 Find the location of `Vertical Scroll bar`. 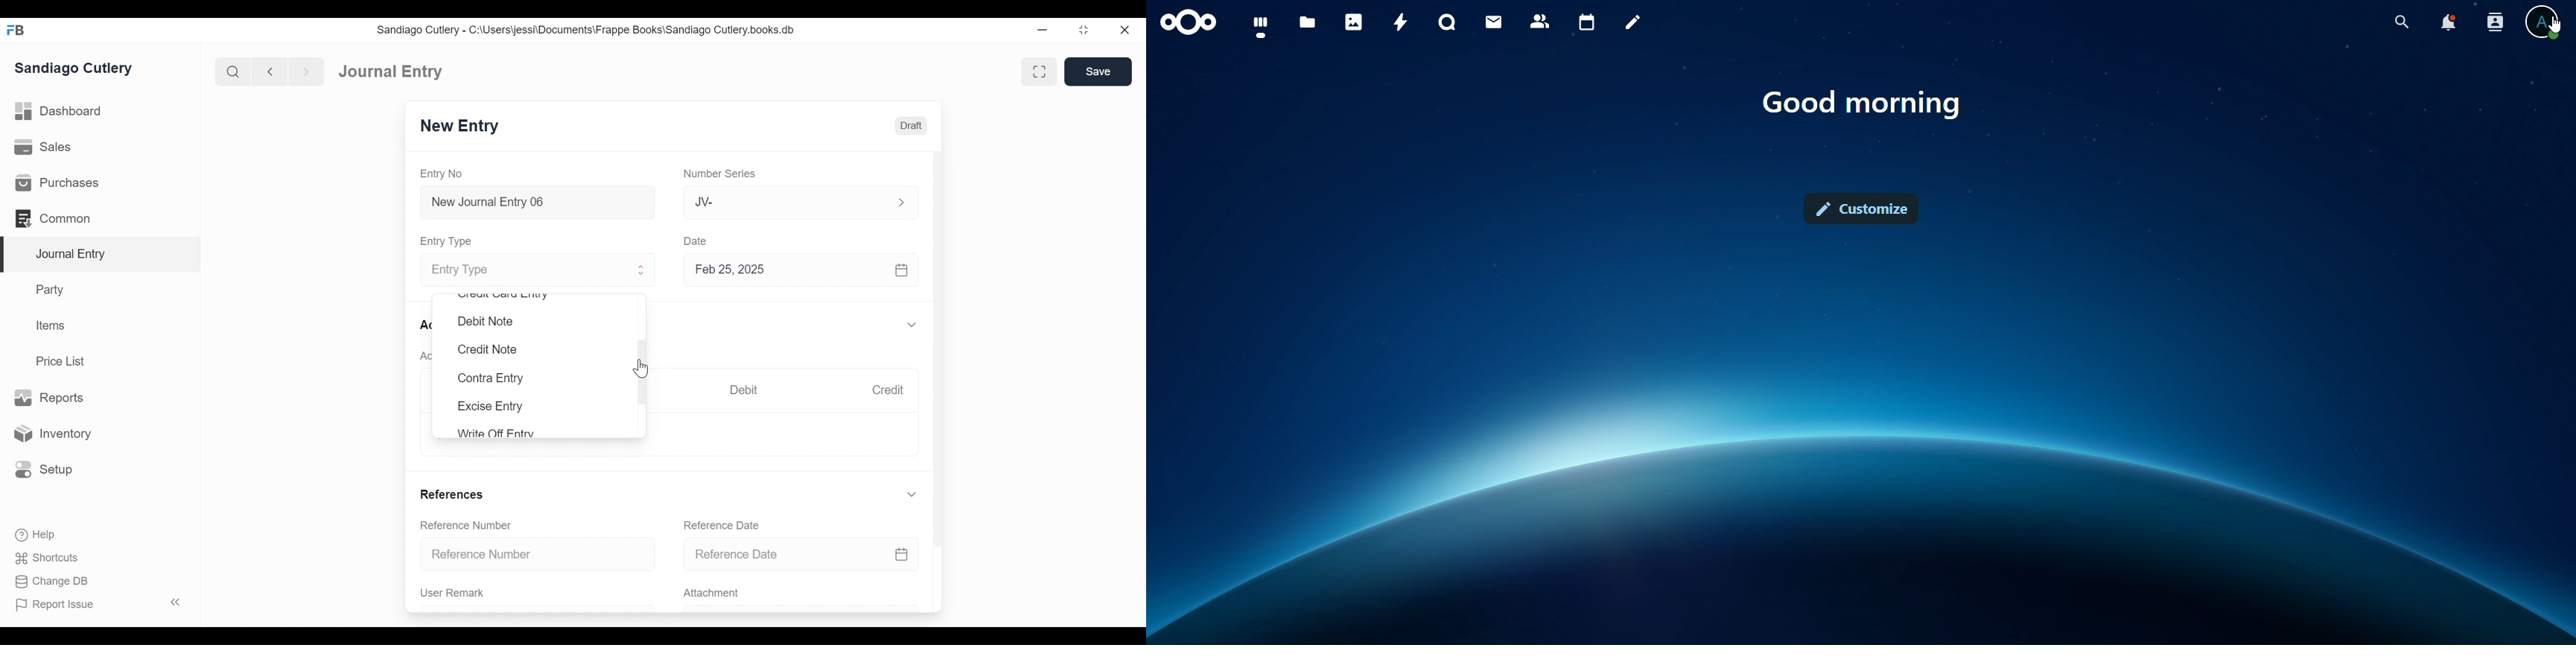

Vertical Scroll bar is located at coordinates (643, 373).